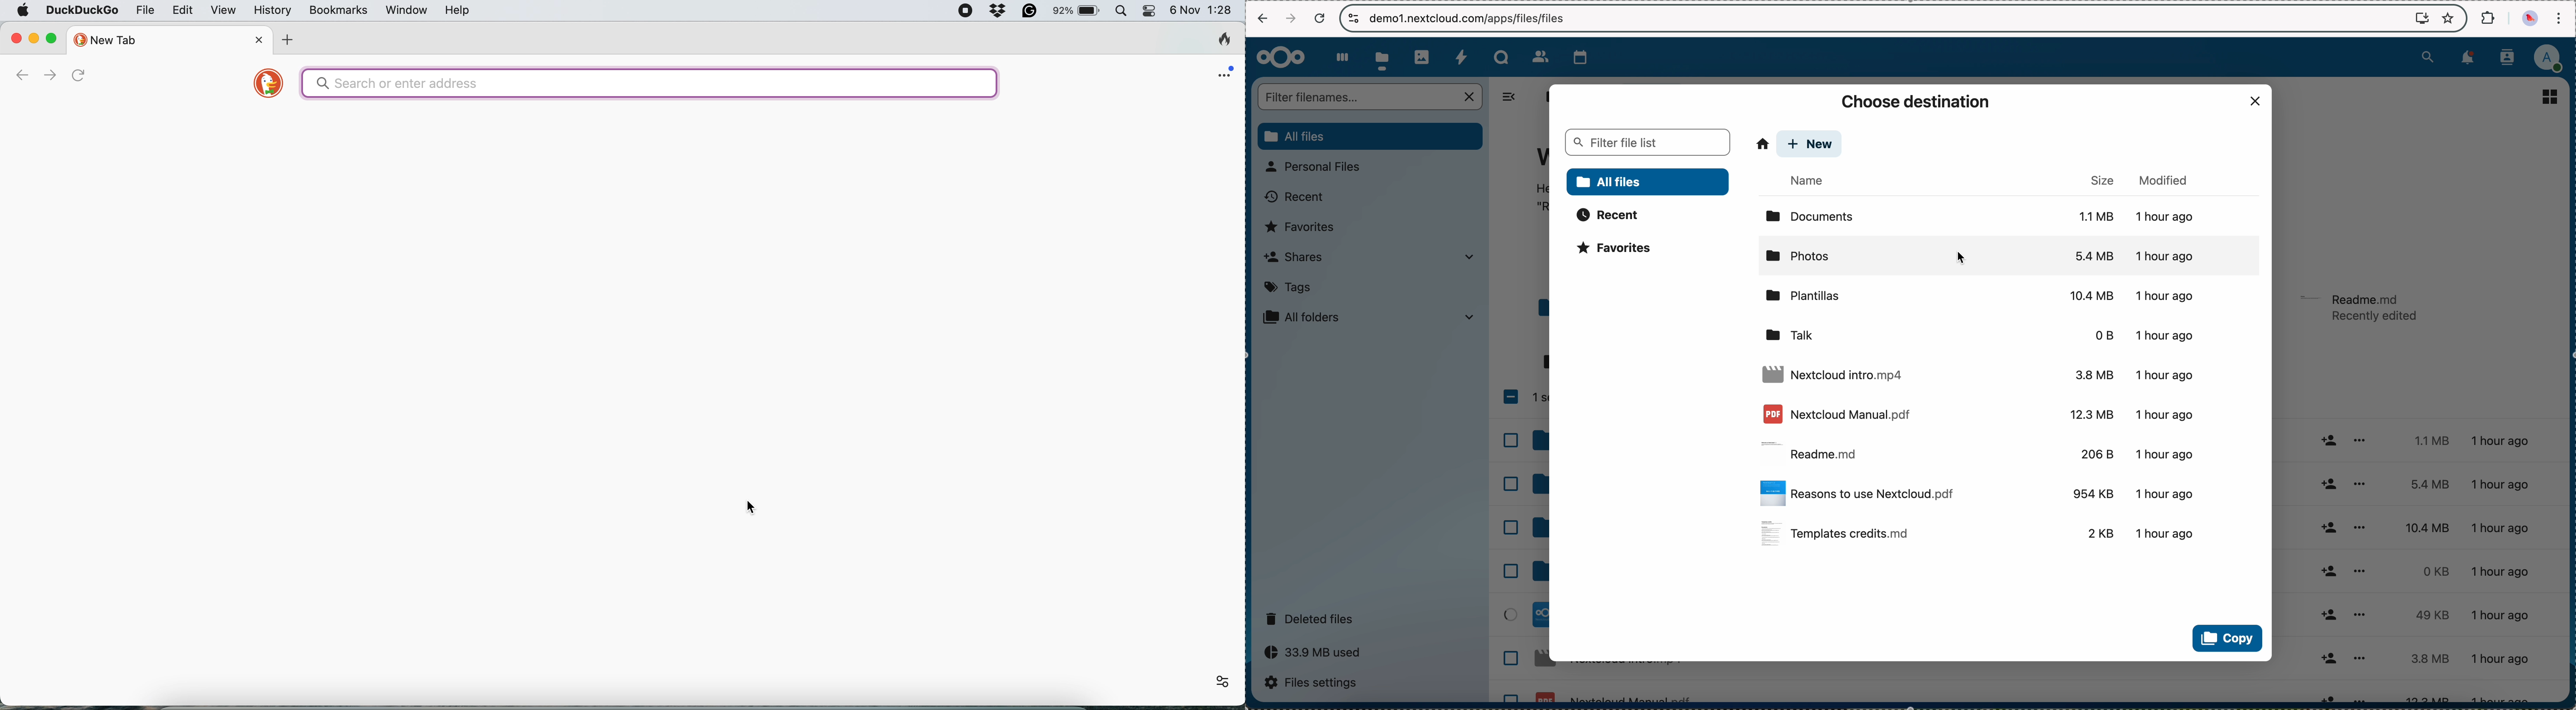  Describe the element at coordinates (49, 75) in the screenshot. I see `go forward` at that location.